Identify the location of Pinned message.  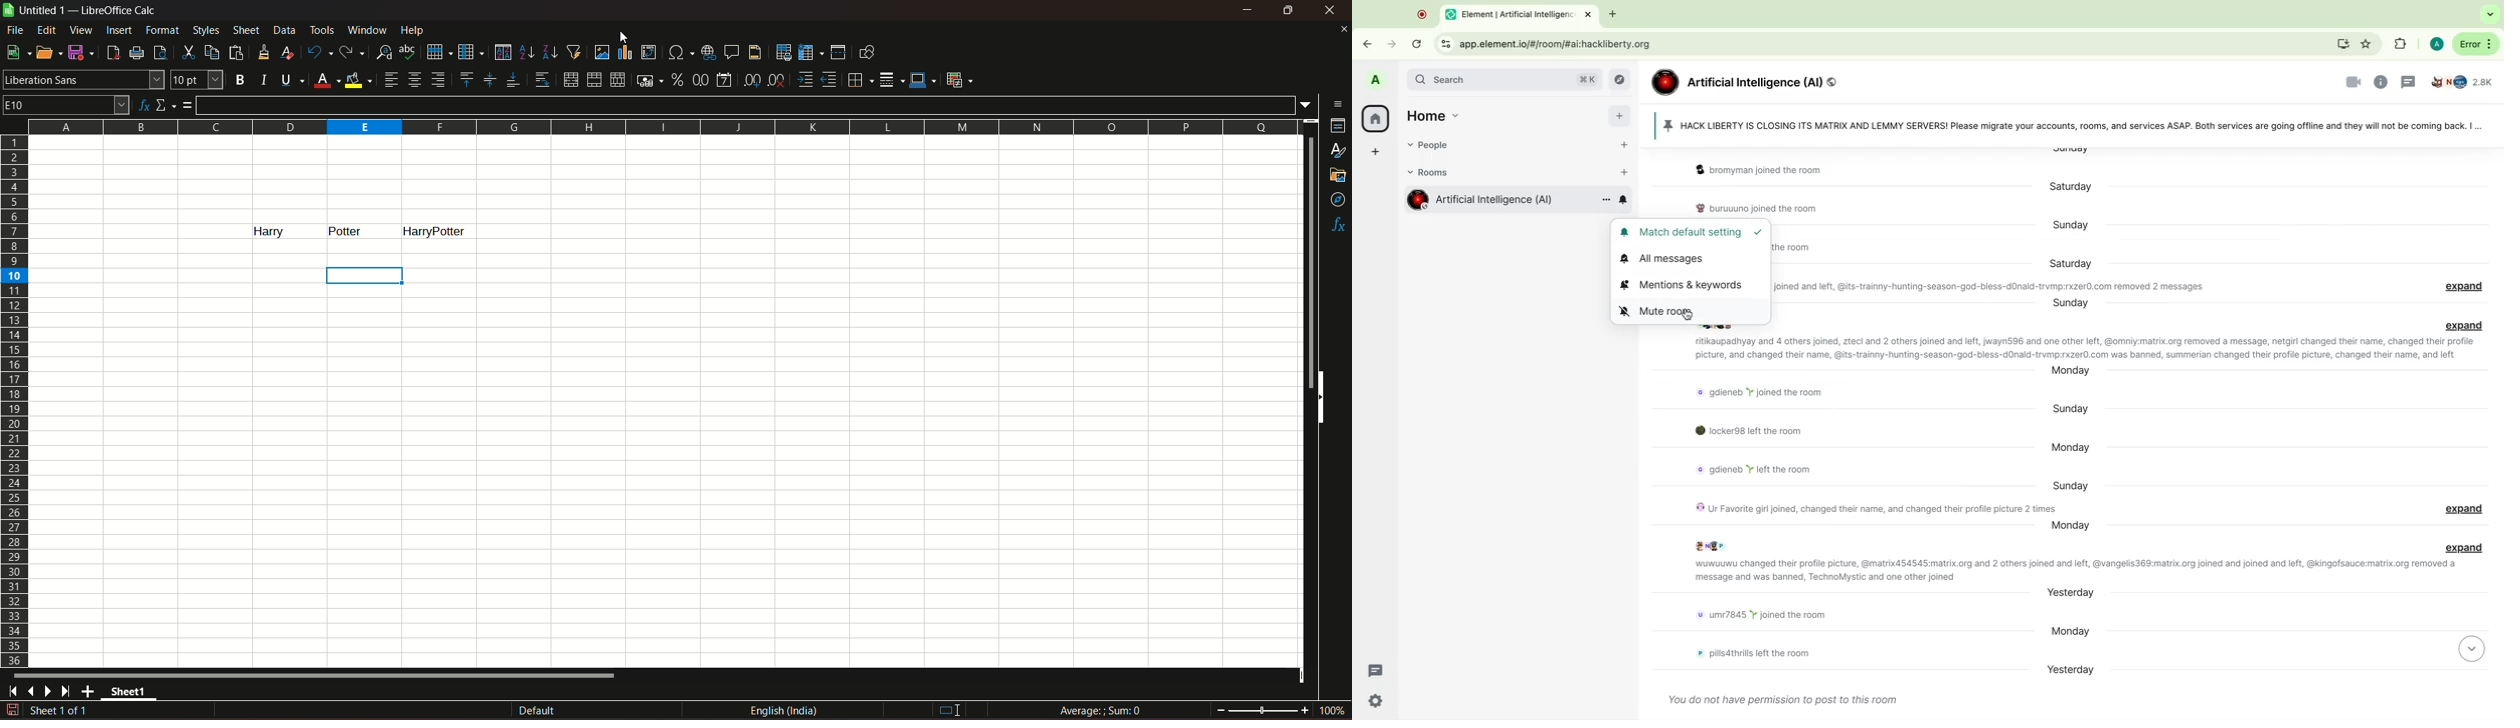
(2061, 124).